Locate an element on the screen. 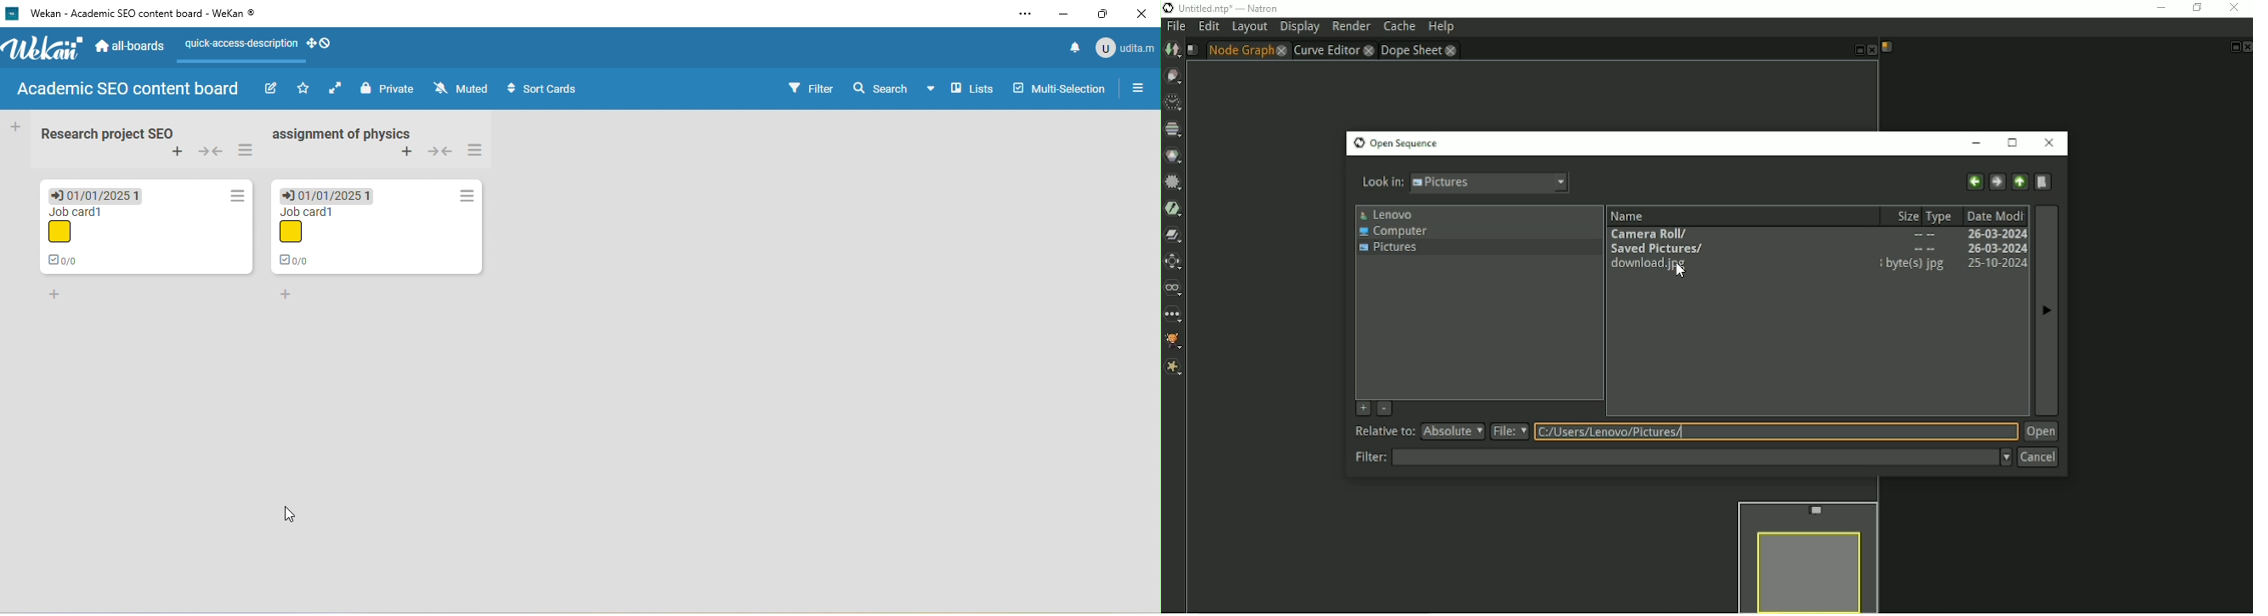 The width and height of the screenshot is (2268, 616). academic sed content board is located at coordinates (129, 90).